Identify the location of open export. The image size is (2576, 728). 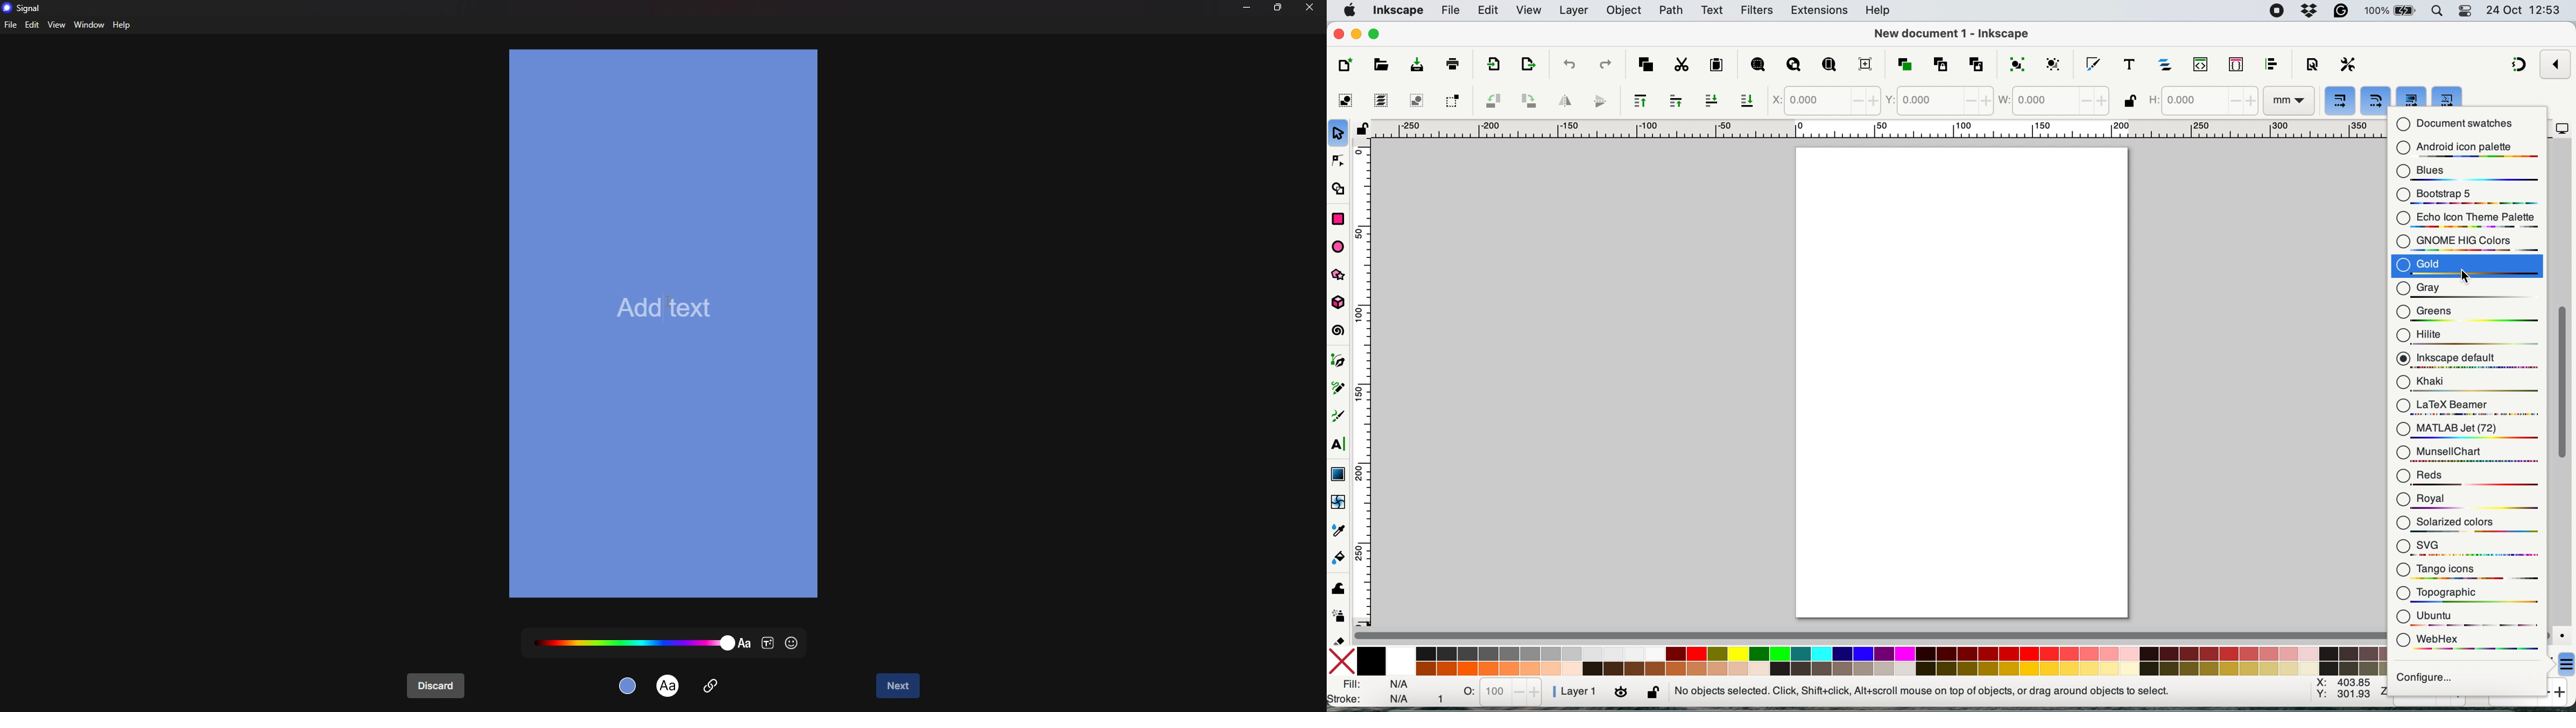
(1527, 64).